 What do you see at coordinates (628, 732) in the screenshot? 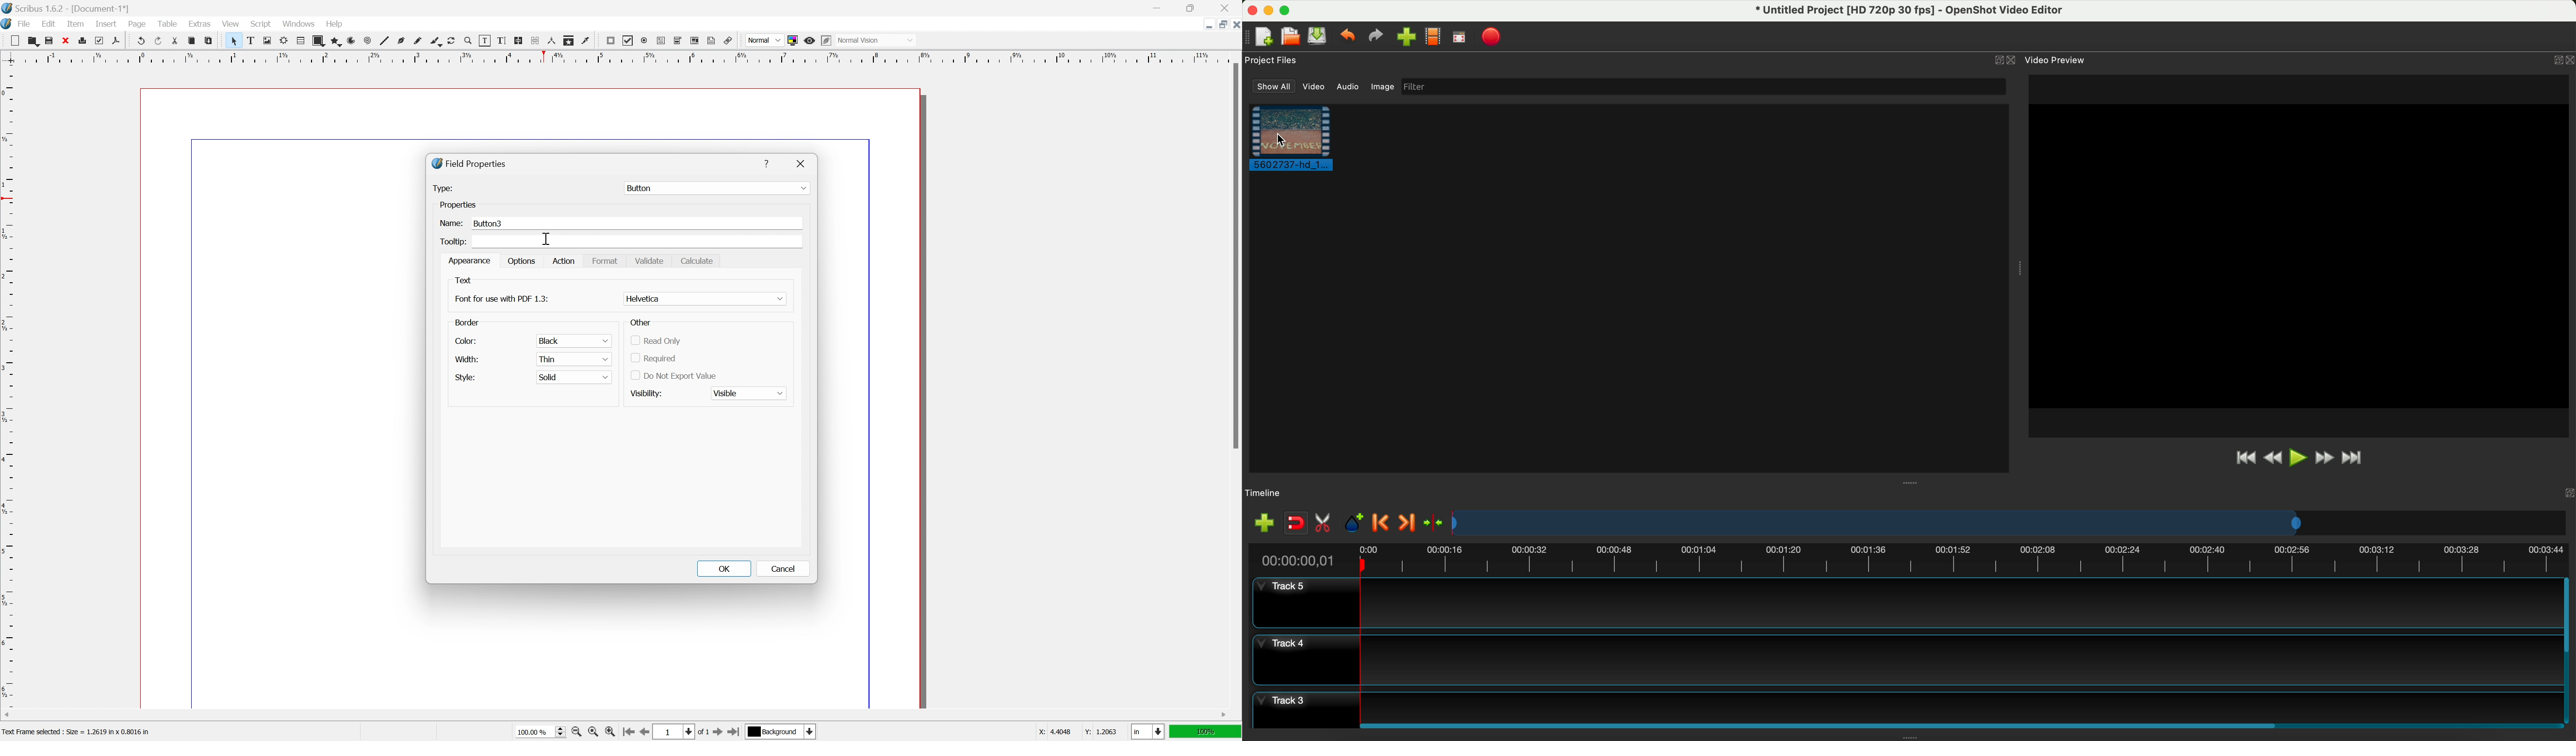
I see `go to first page` at bounding box center [628, 732].